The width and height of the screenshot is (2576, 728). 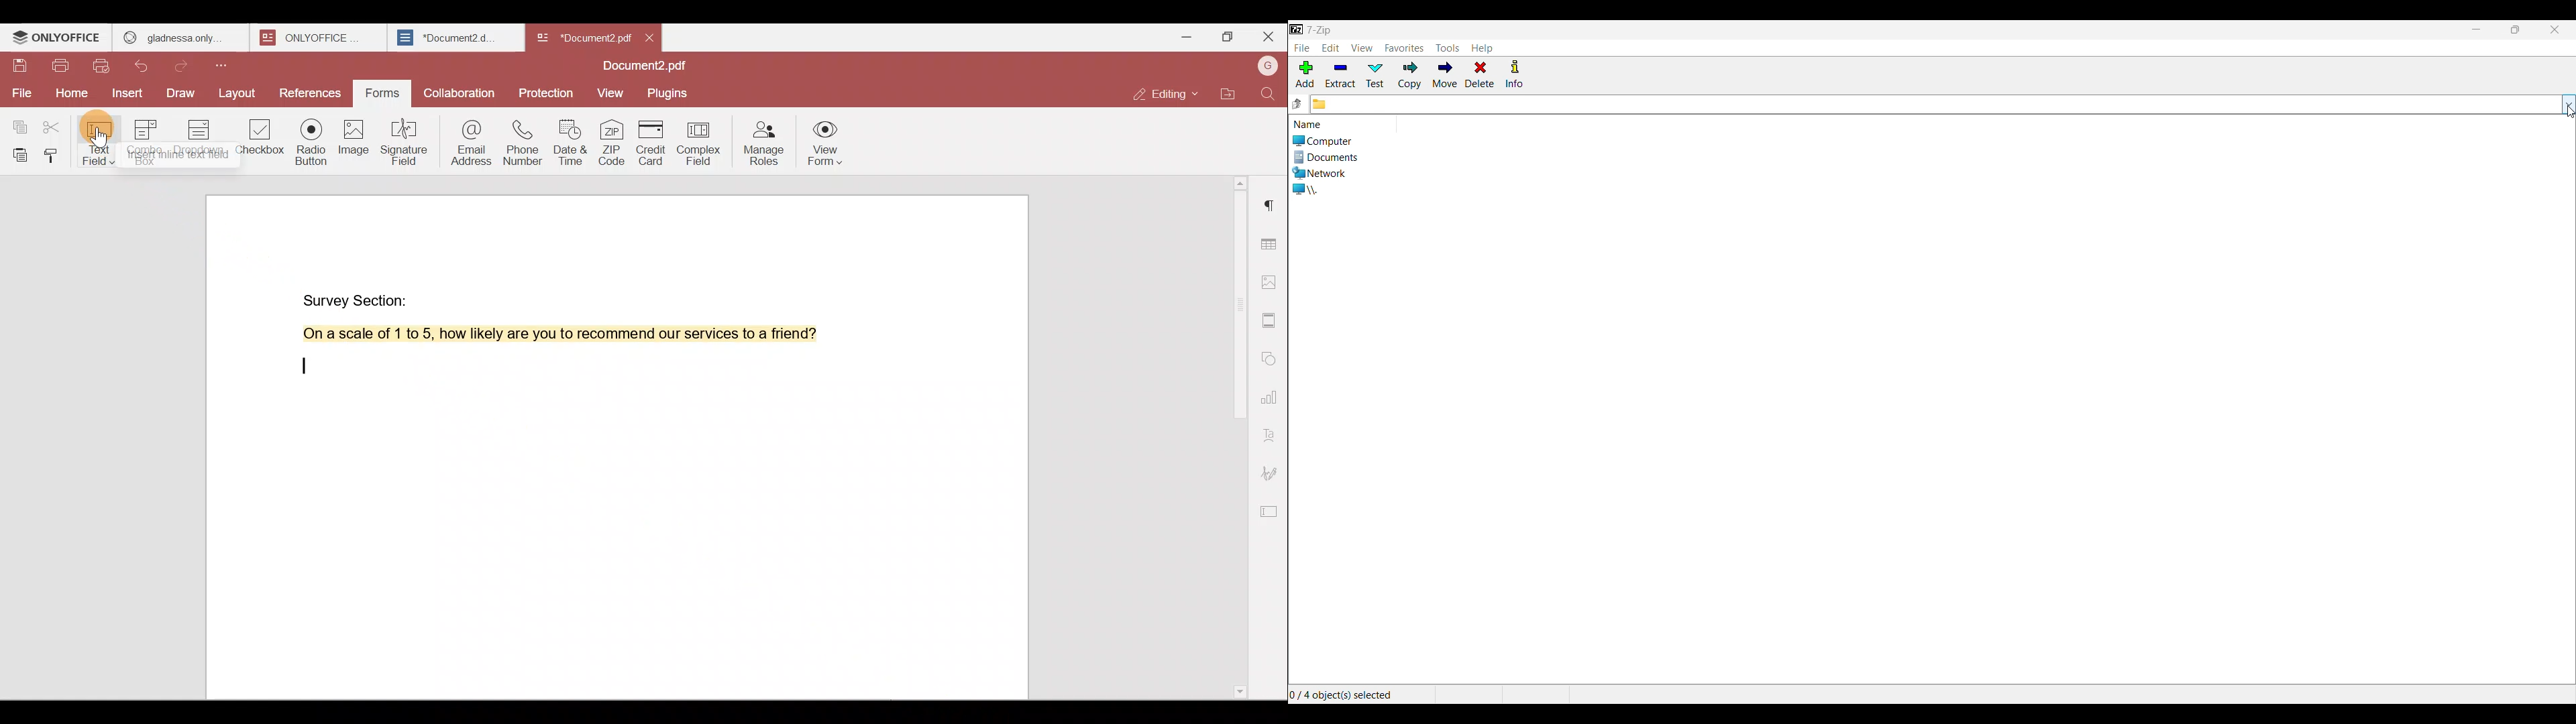 What do you see at coordinates (825, 145) in the screenshot?
I see `View form` at bounding box center [825, 145].